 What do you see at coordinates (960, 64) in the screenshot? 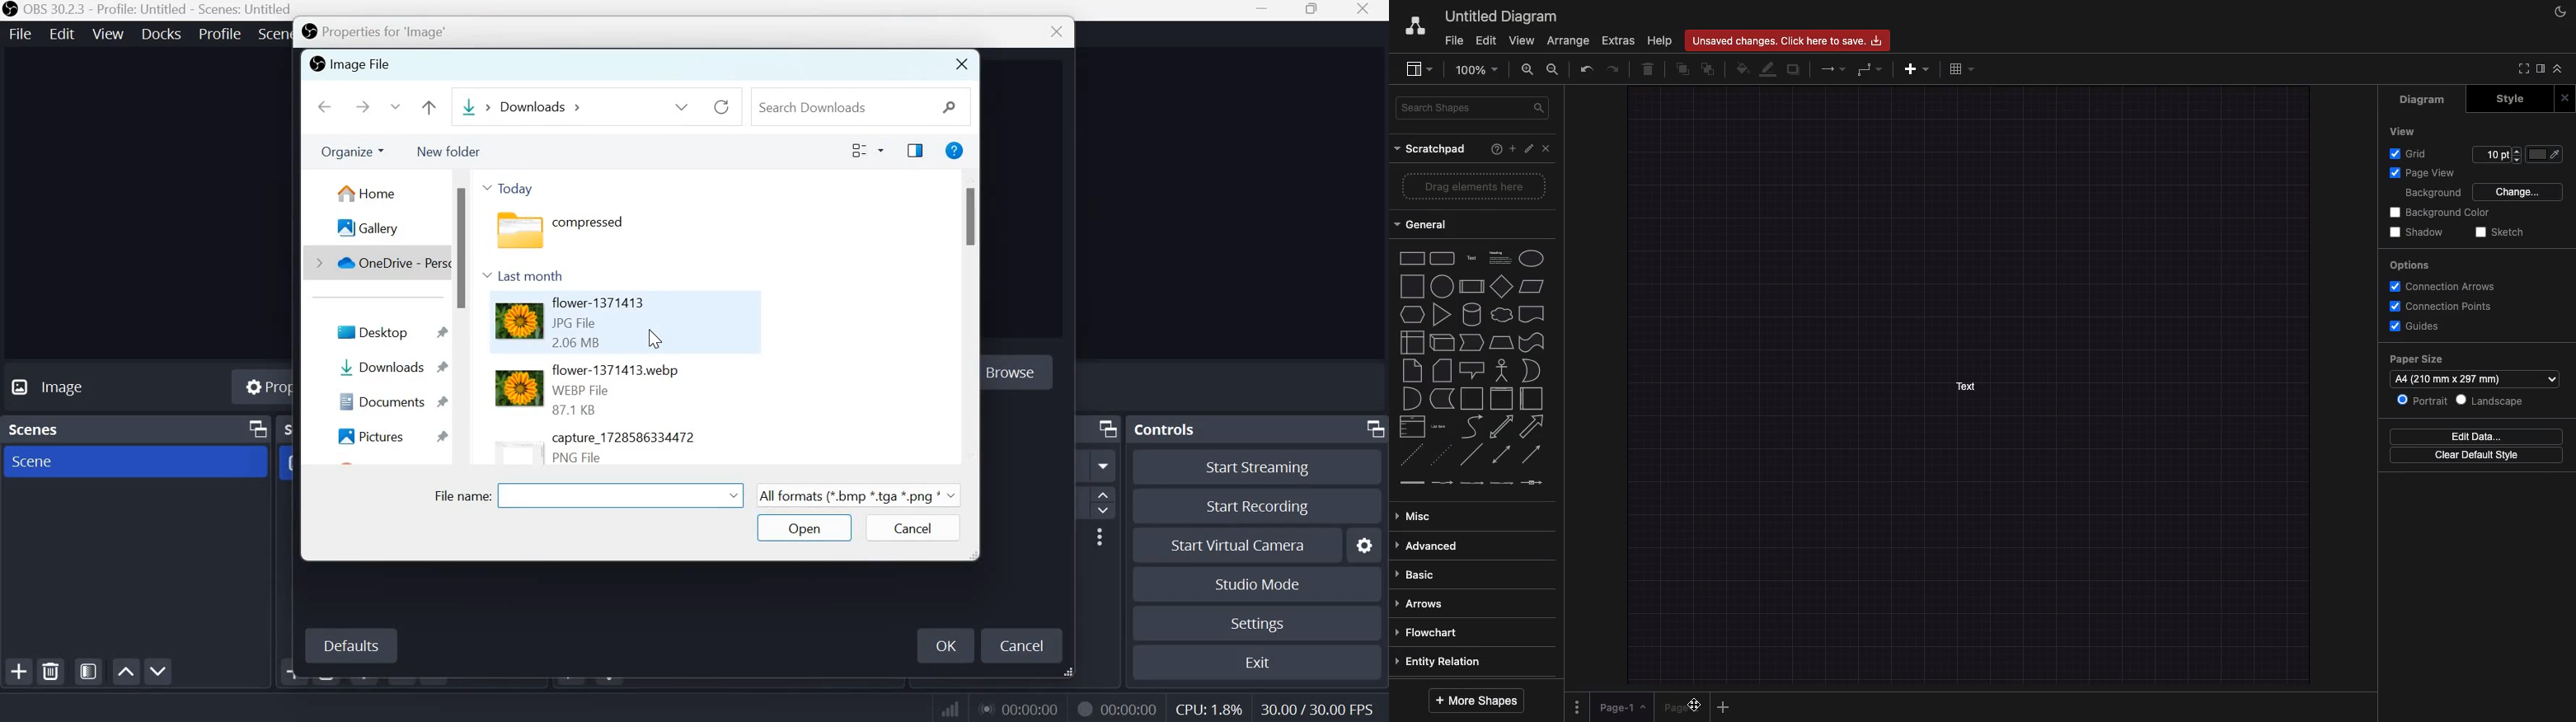
I see `close` at bounding box center [960, 64].